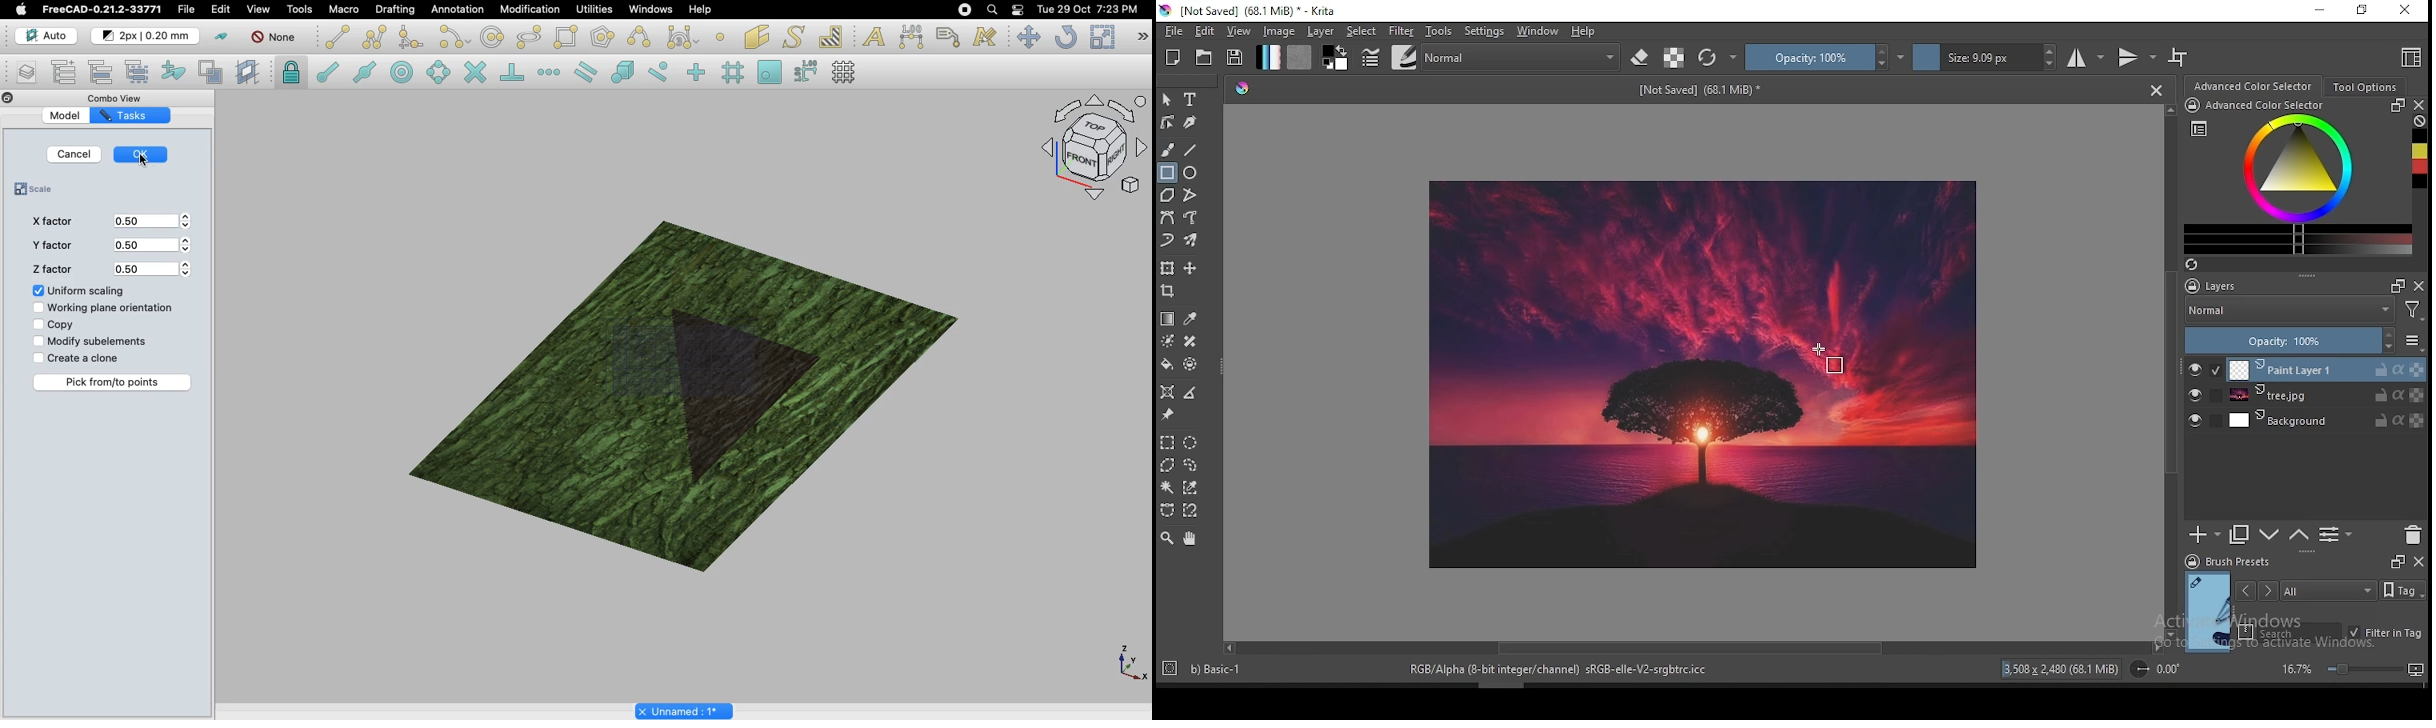 The width and height of the screenshot is (2436, 728). What do you see at coordinates (2418, 562) in the screenshot?
I see `close docker` at bounding box center [2418, 562].